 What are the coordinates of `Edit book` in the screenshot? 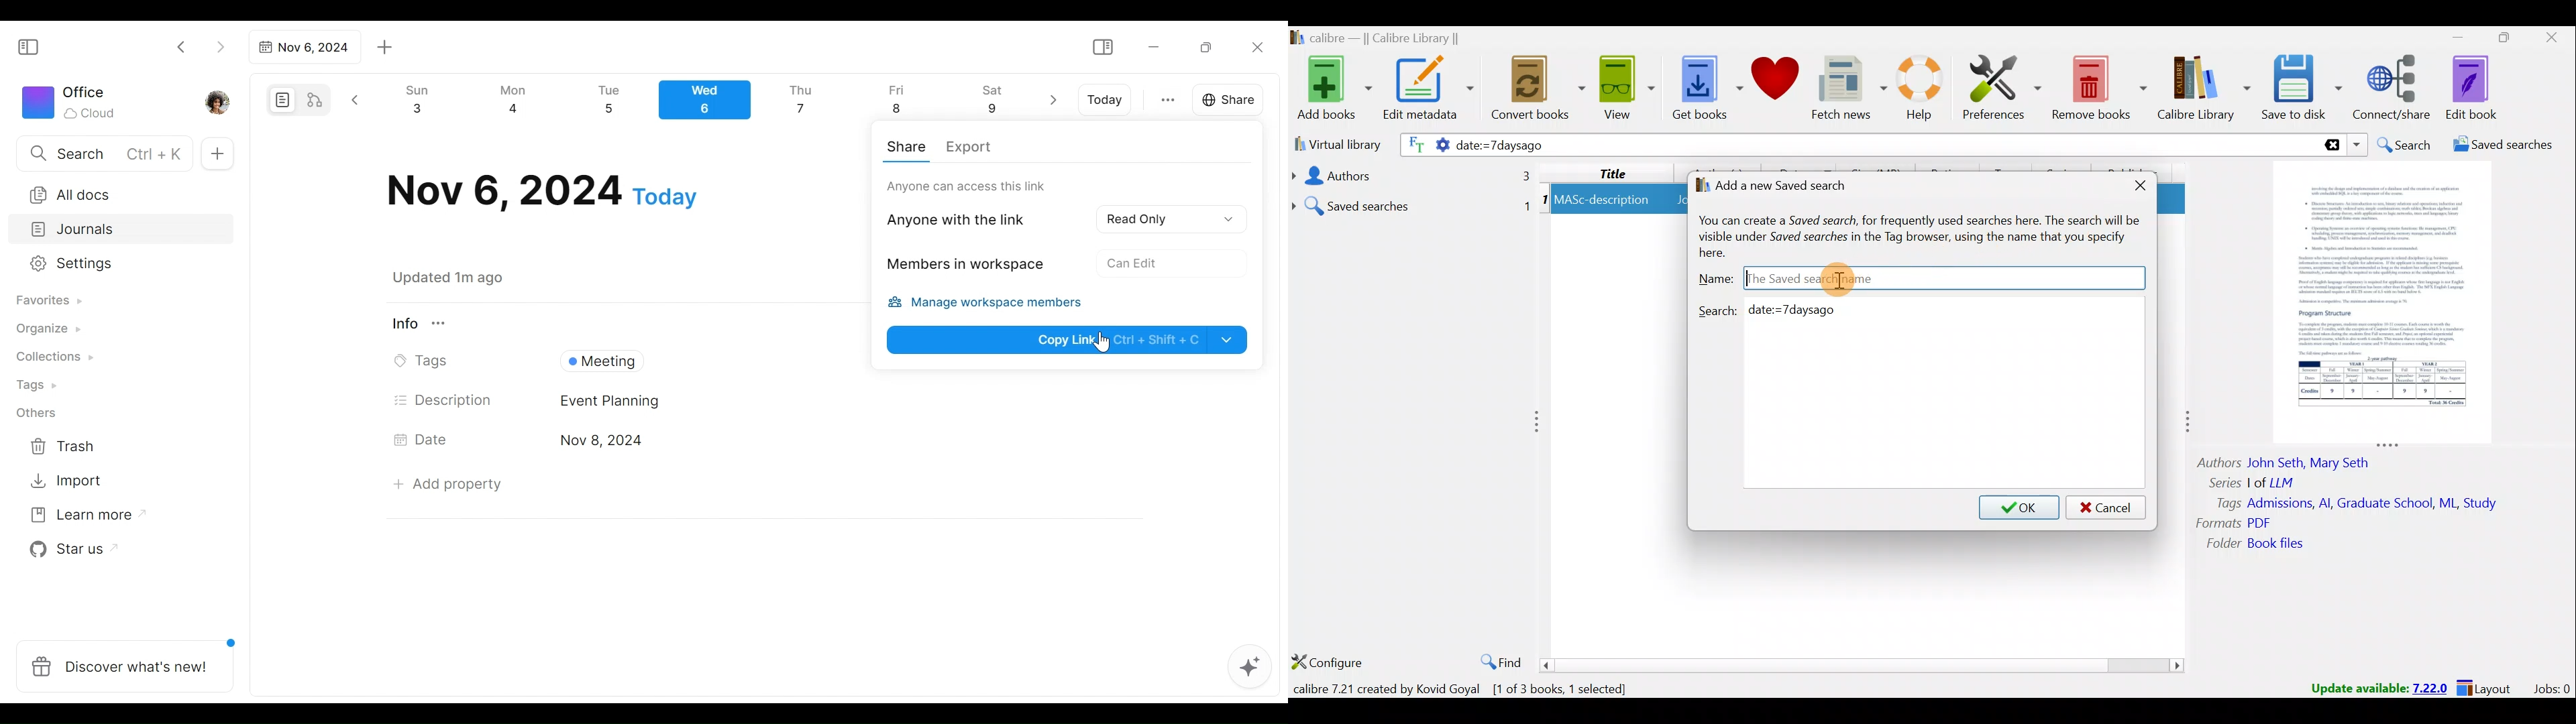 It's located at (2482, 87).